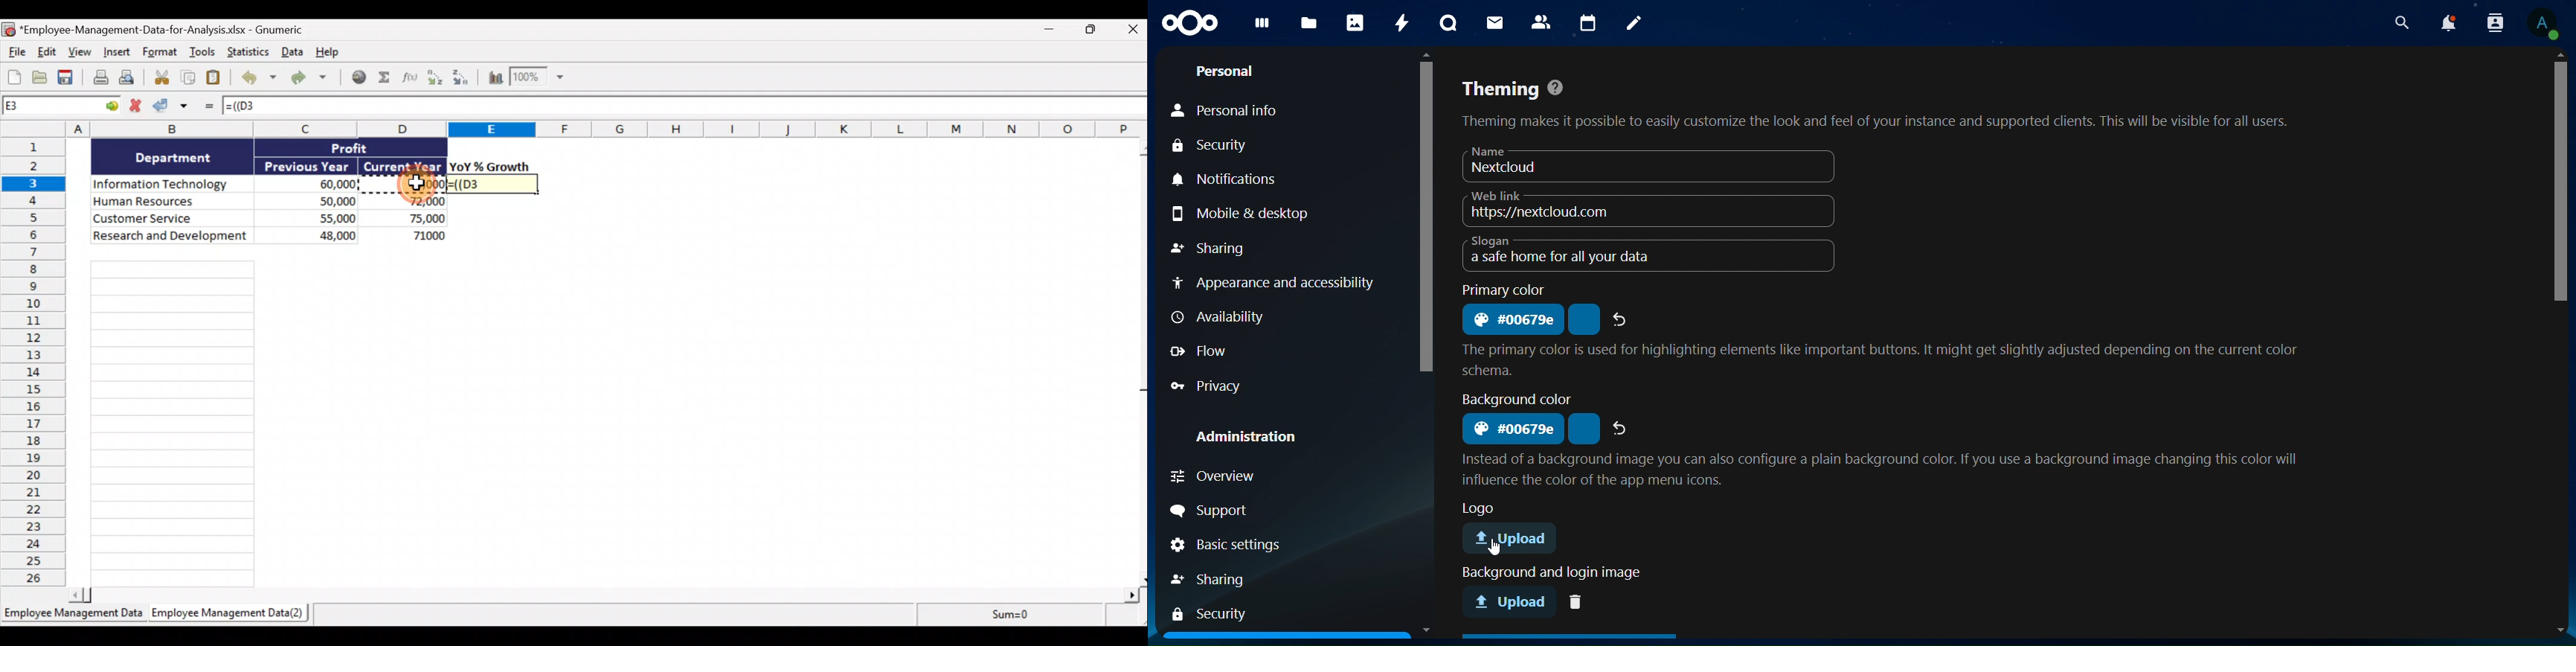  What do you see at coordinates (358, 78) in the screenshot?
I see `Insert hyperlink` at bounding box center [358, 78].